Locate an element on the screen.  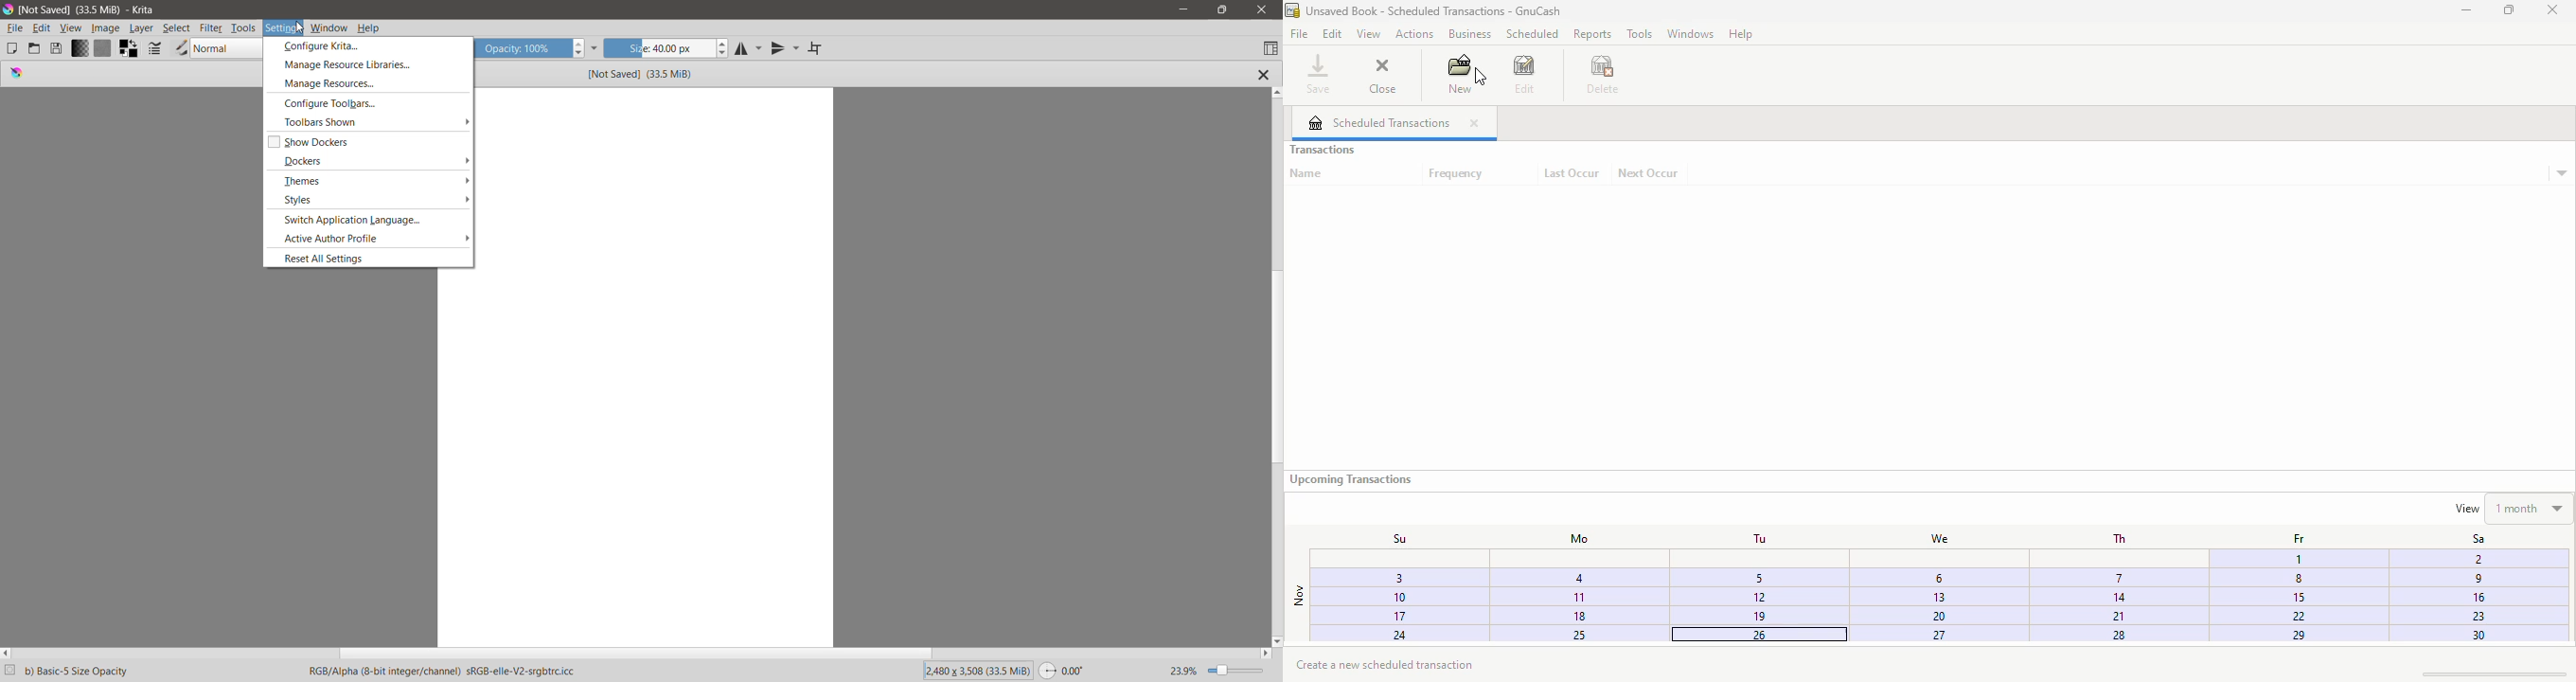
RGB color model with an alpha channel , 8-bit color depth is located at coordinates (382, 672).